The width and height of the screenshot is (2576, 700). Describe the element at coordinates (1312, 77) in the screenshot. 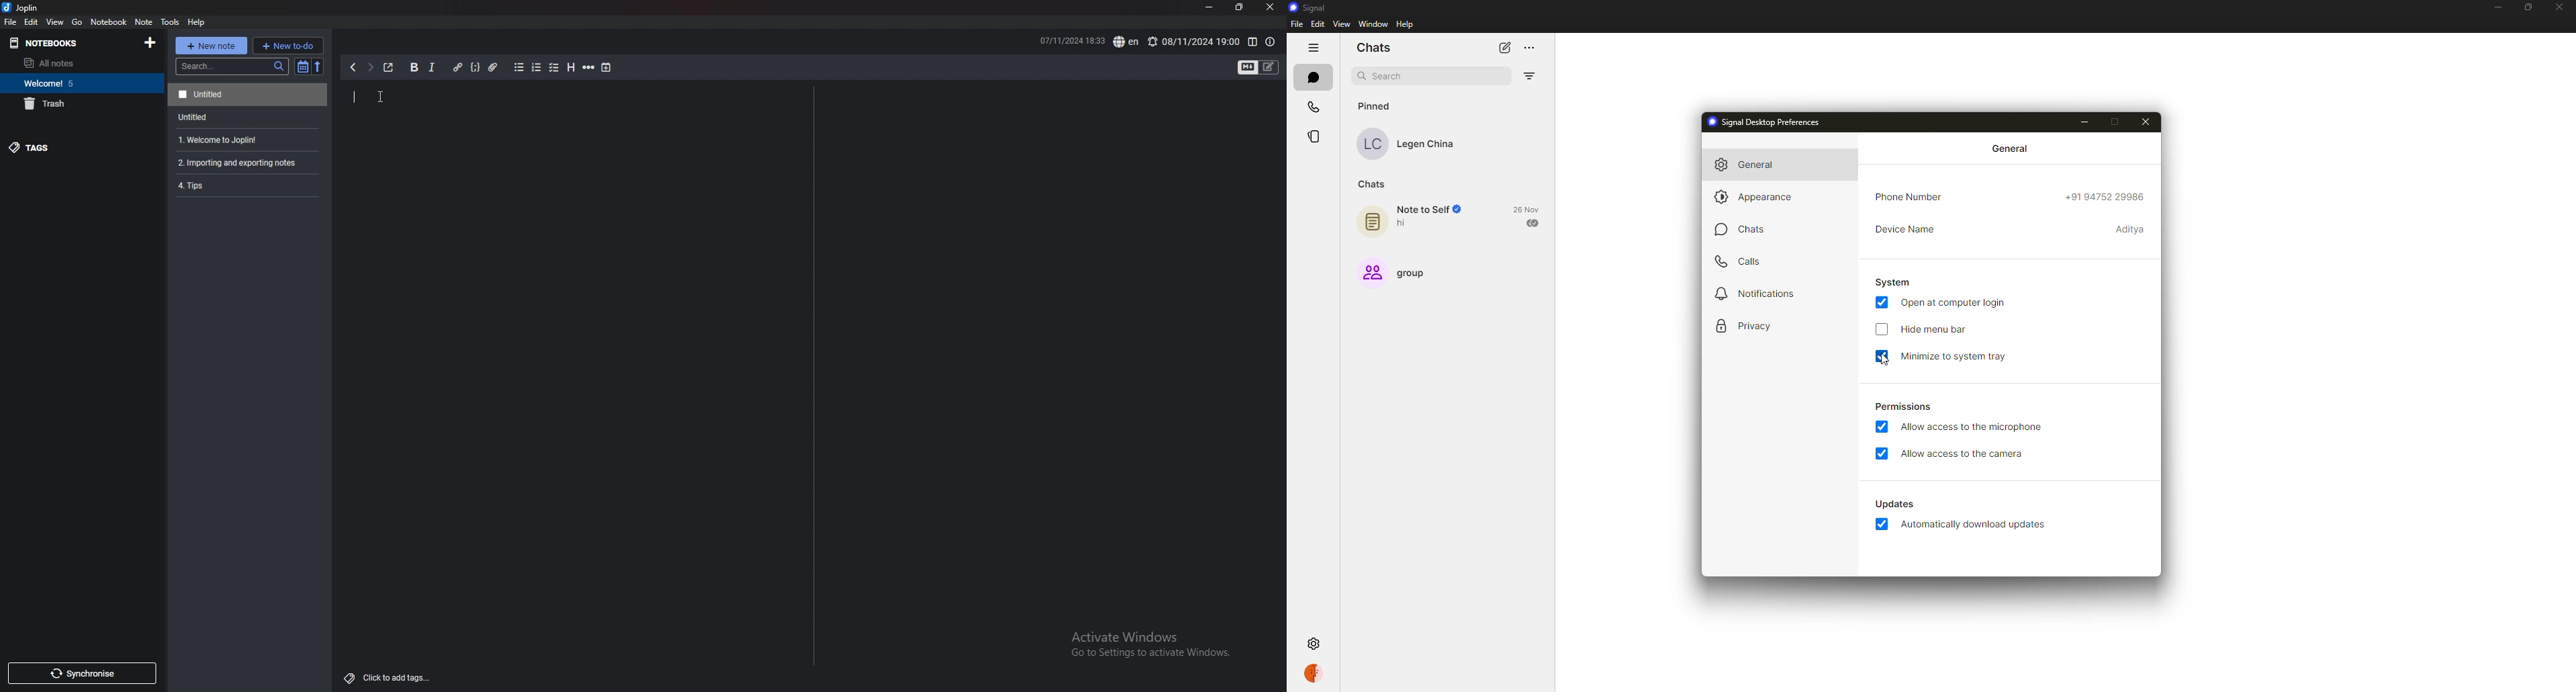

I see `chats` at that location.